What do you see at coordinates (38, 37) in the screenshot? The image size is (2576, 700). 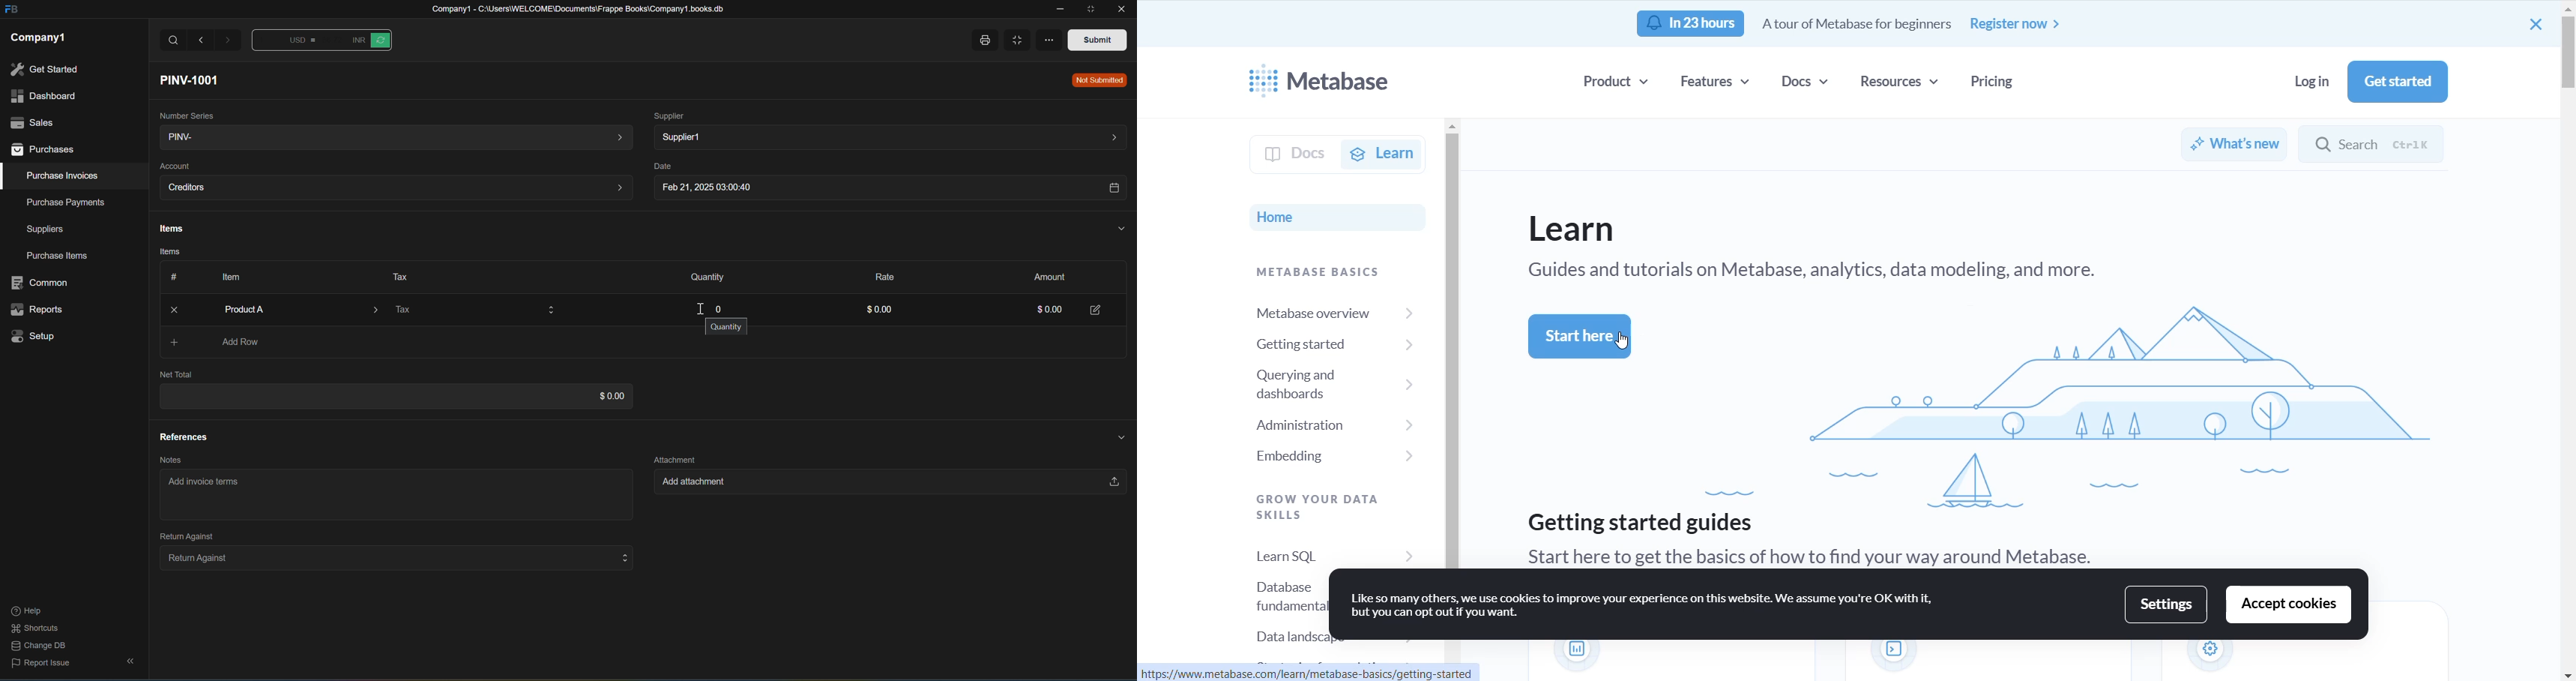 I see `company1` at bounding box center [38, 37].